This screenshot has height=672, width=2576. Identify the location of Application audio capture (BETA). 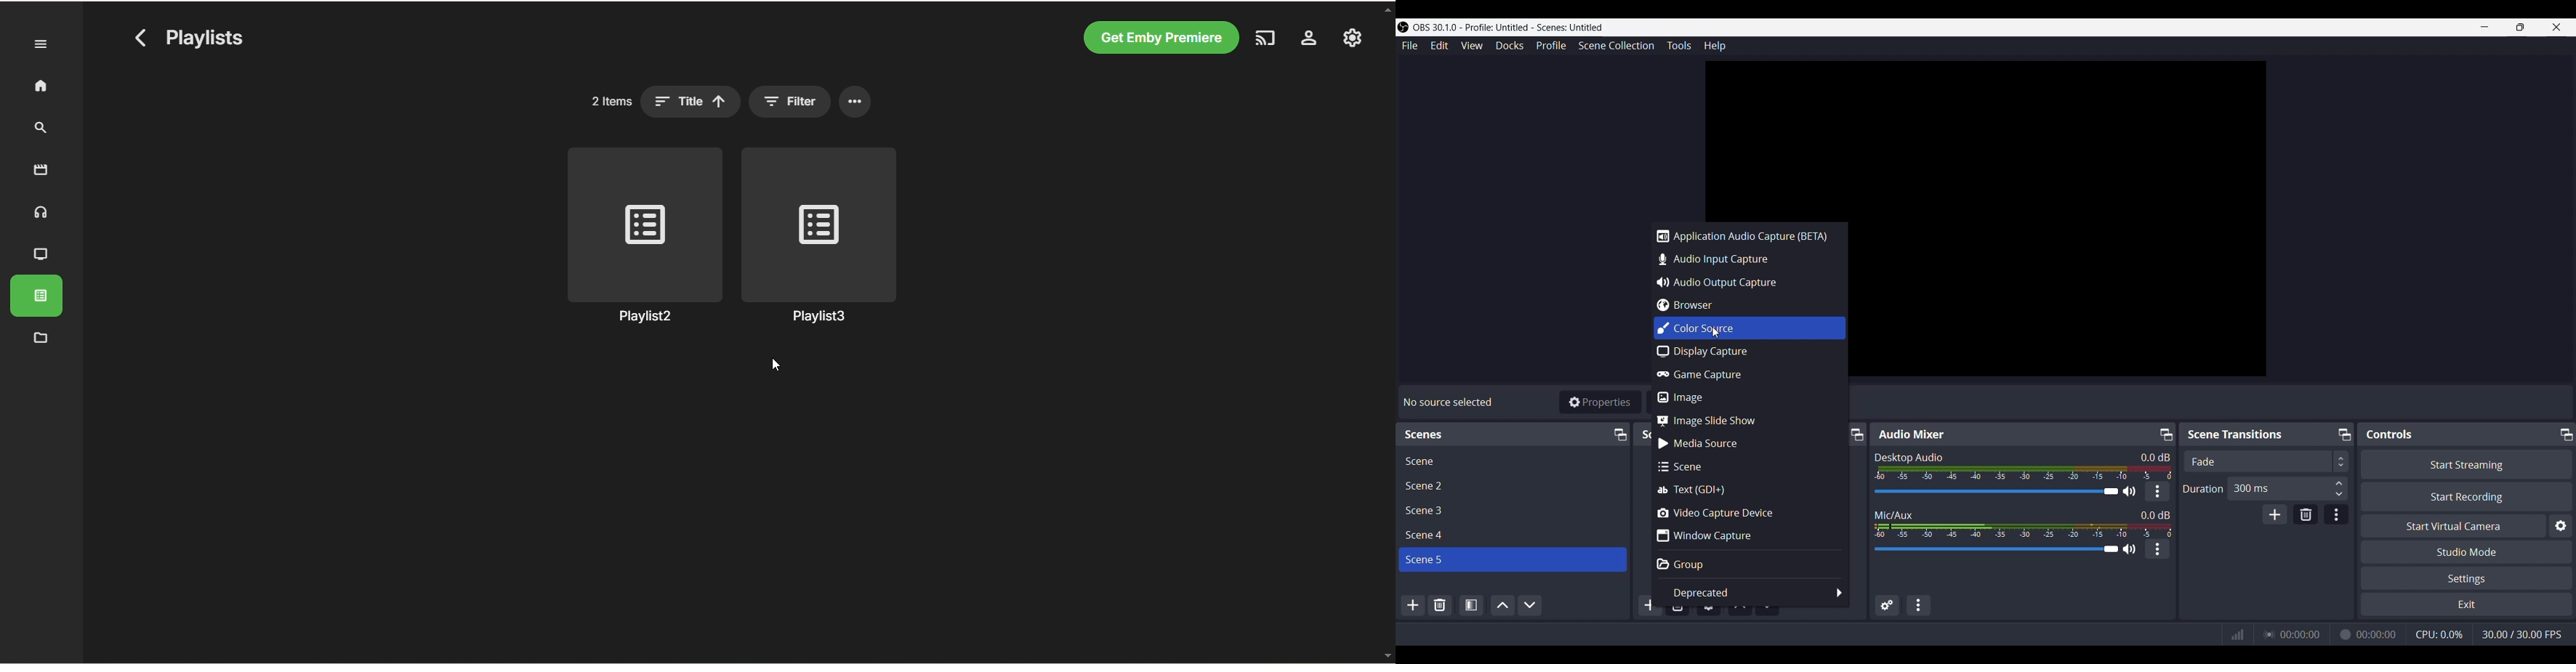
(1745, 236).